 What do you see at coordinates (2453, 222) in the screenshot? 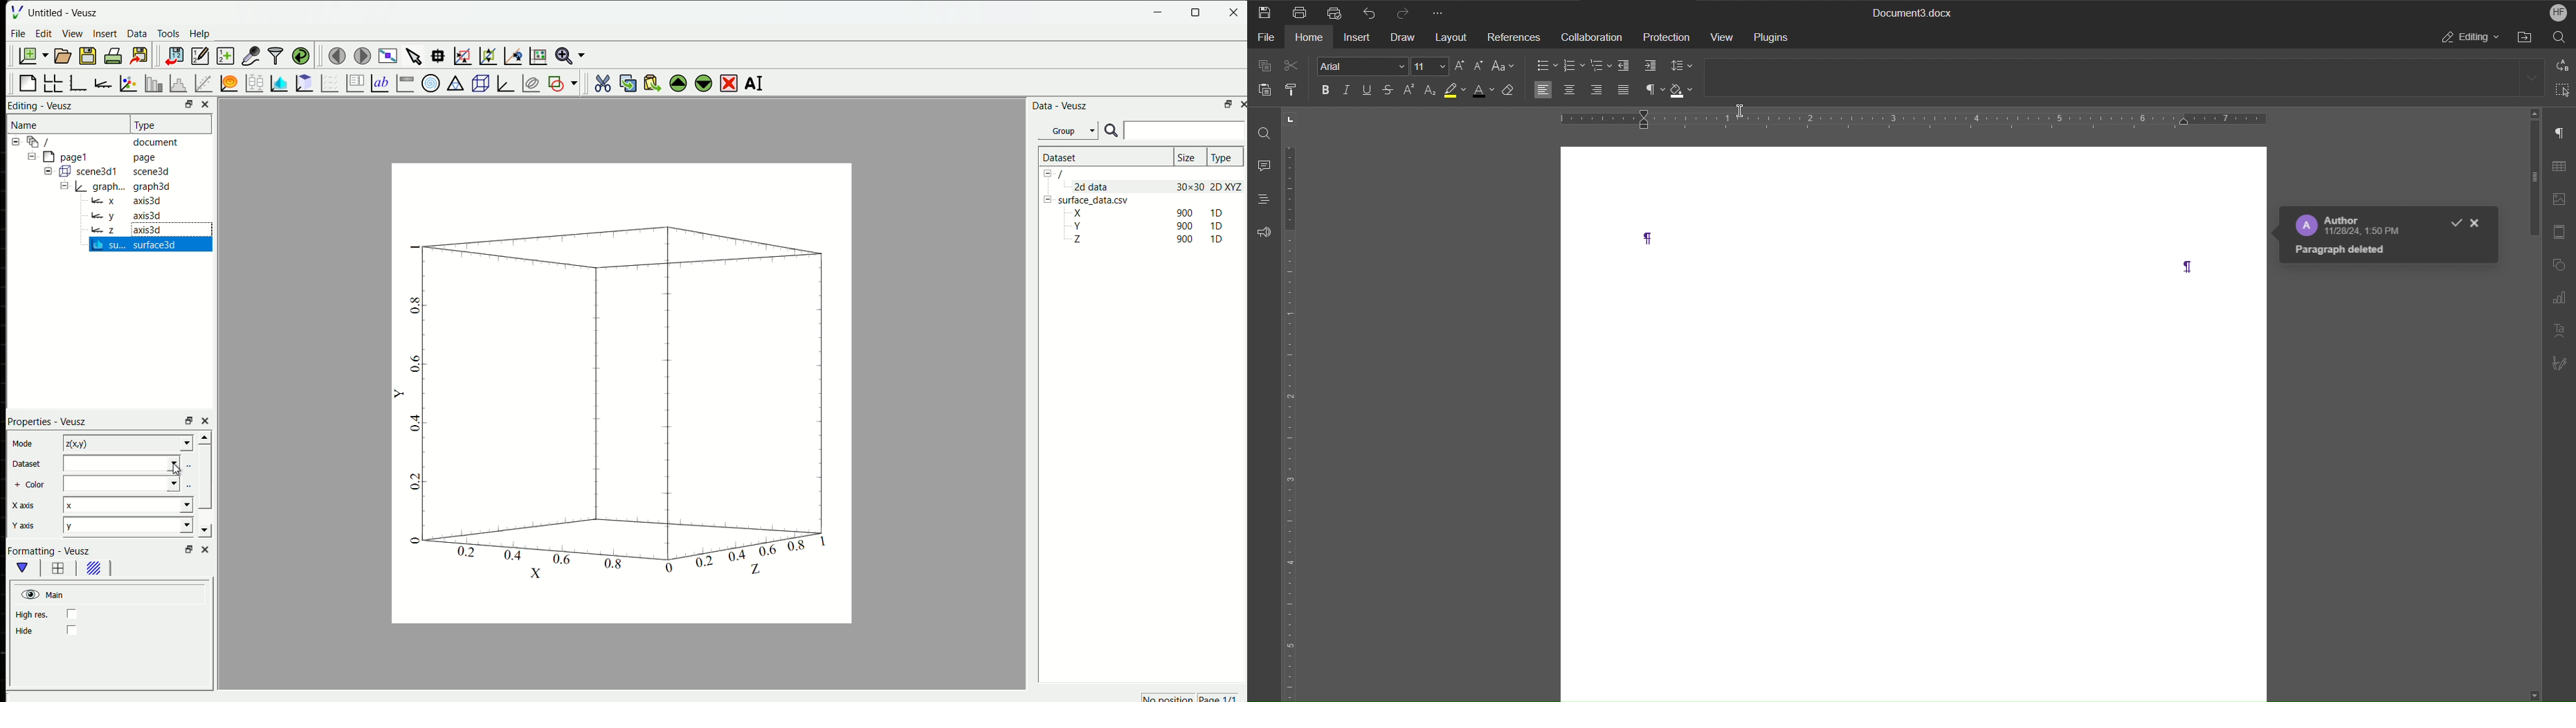
I see `Good` at bounding box center [2453, 222].